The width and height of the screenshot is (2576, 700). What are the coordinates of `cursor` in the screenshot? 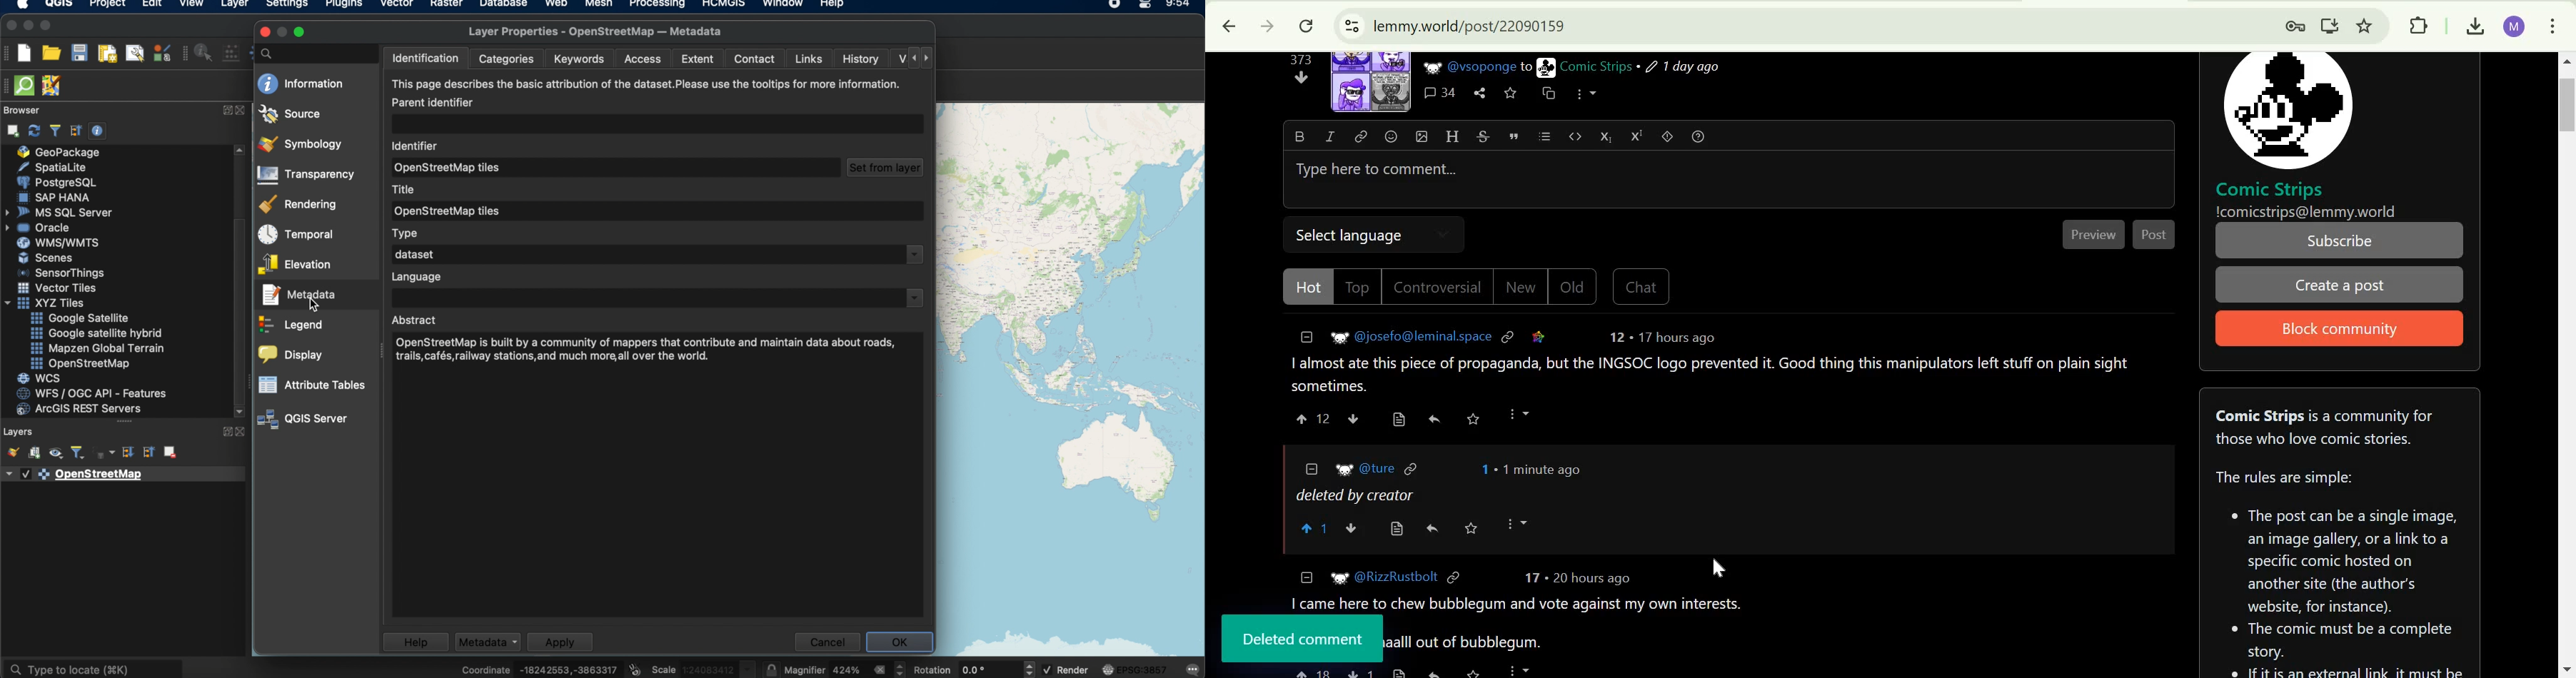 It's located at (314, 304).